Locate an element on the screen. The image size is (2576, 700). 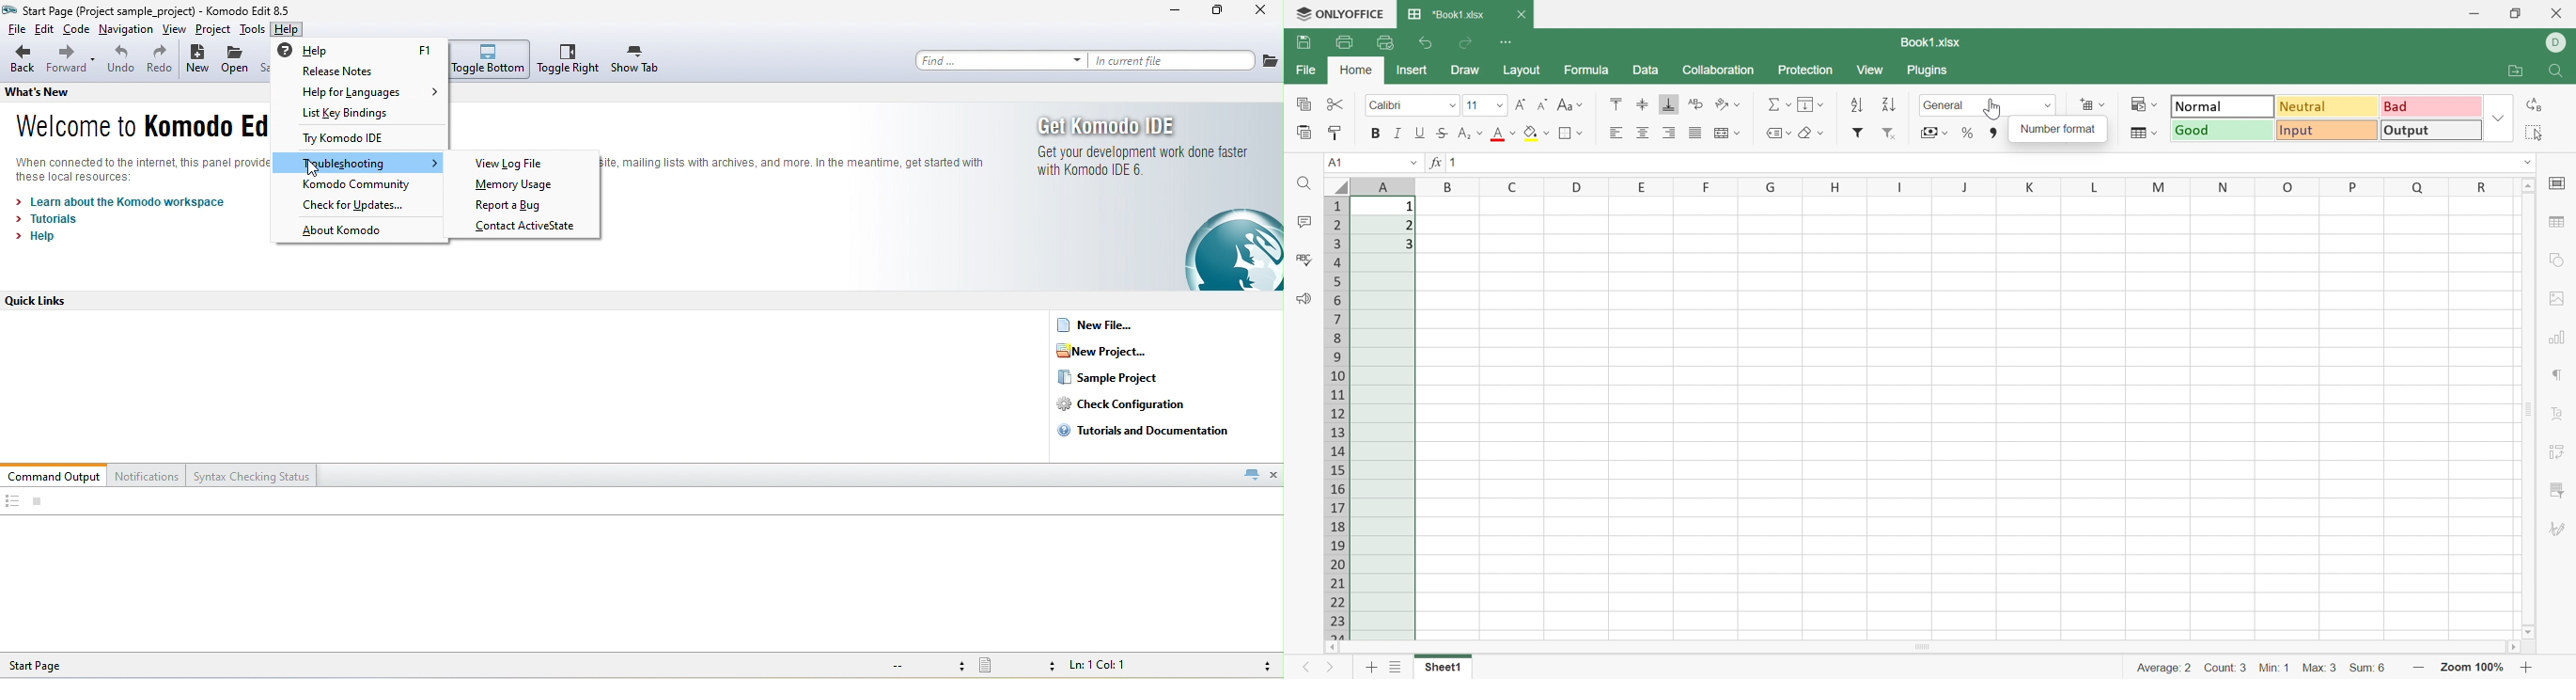
Accounting style is located at coordinates (1933, 134).